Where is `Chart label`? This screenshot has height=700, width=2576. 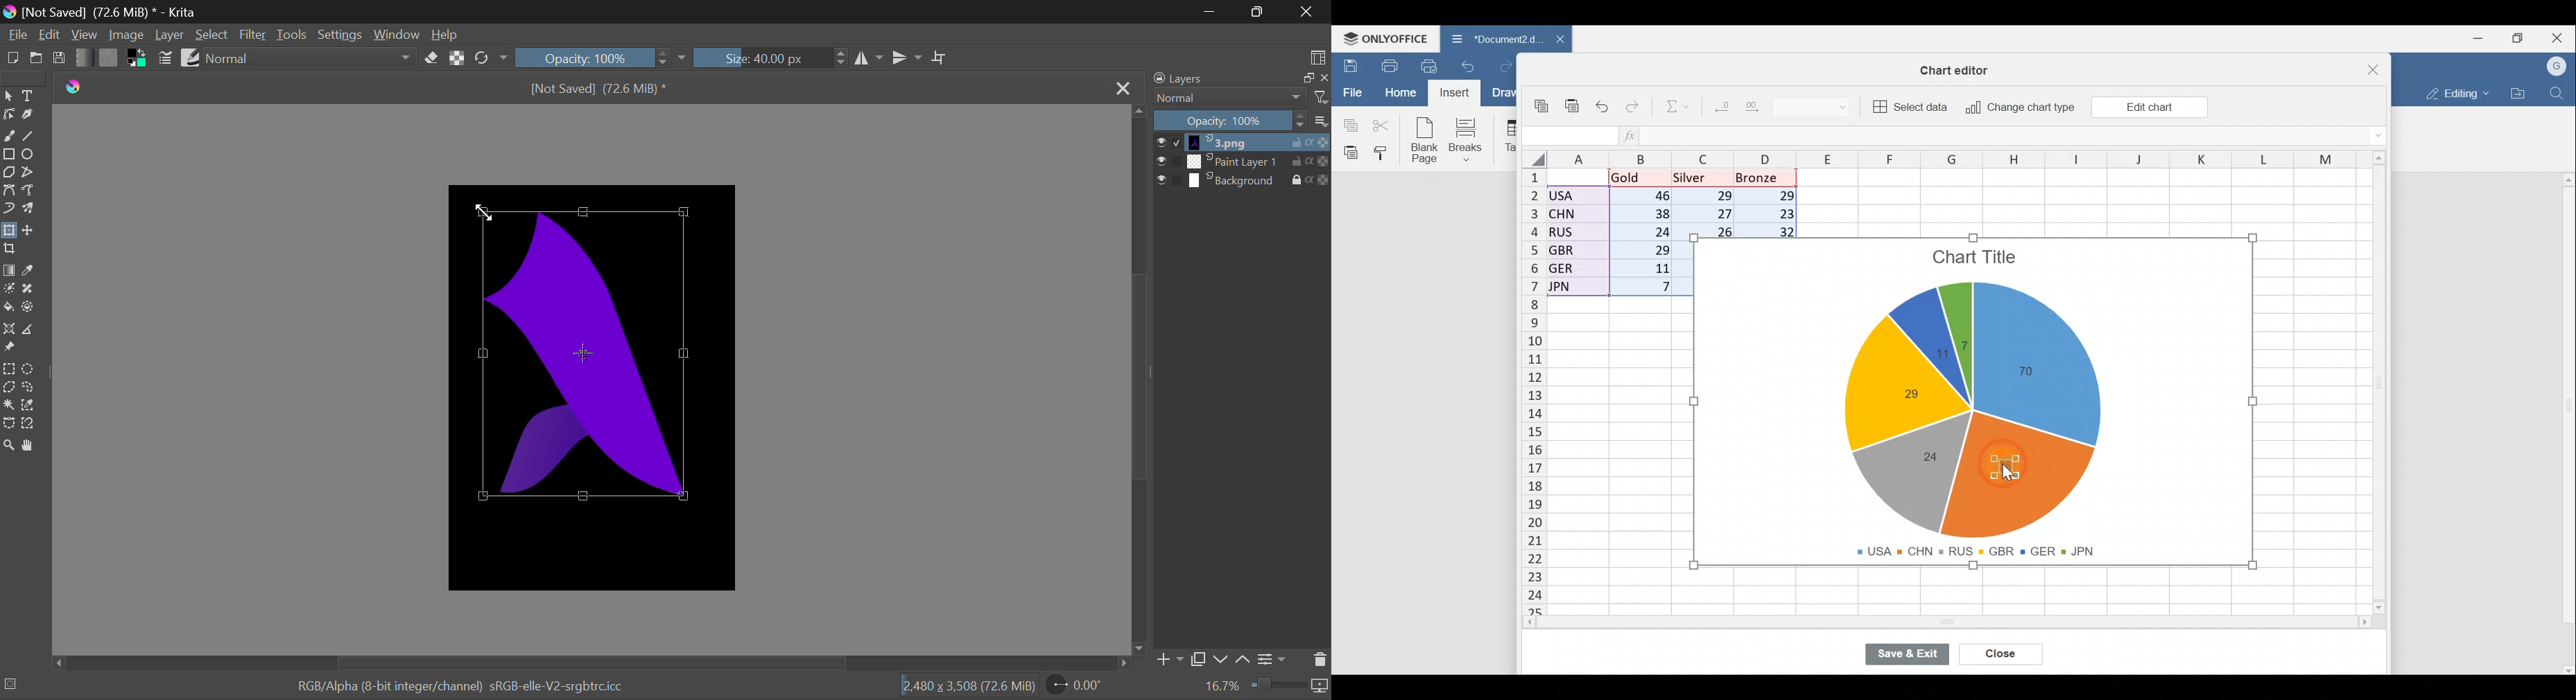 Chart label is located at coordinates (2037, 374).